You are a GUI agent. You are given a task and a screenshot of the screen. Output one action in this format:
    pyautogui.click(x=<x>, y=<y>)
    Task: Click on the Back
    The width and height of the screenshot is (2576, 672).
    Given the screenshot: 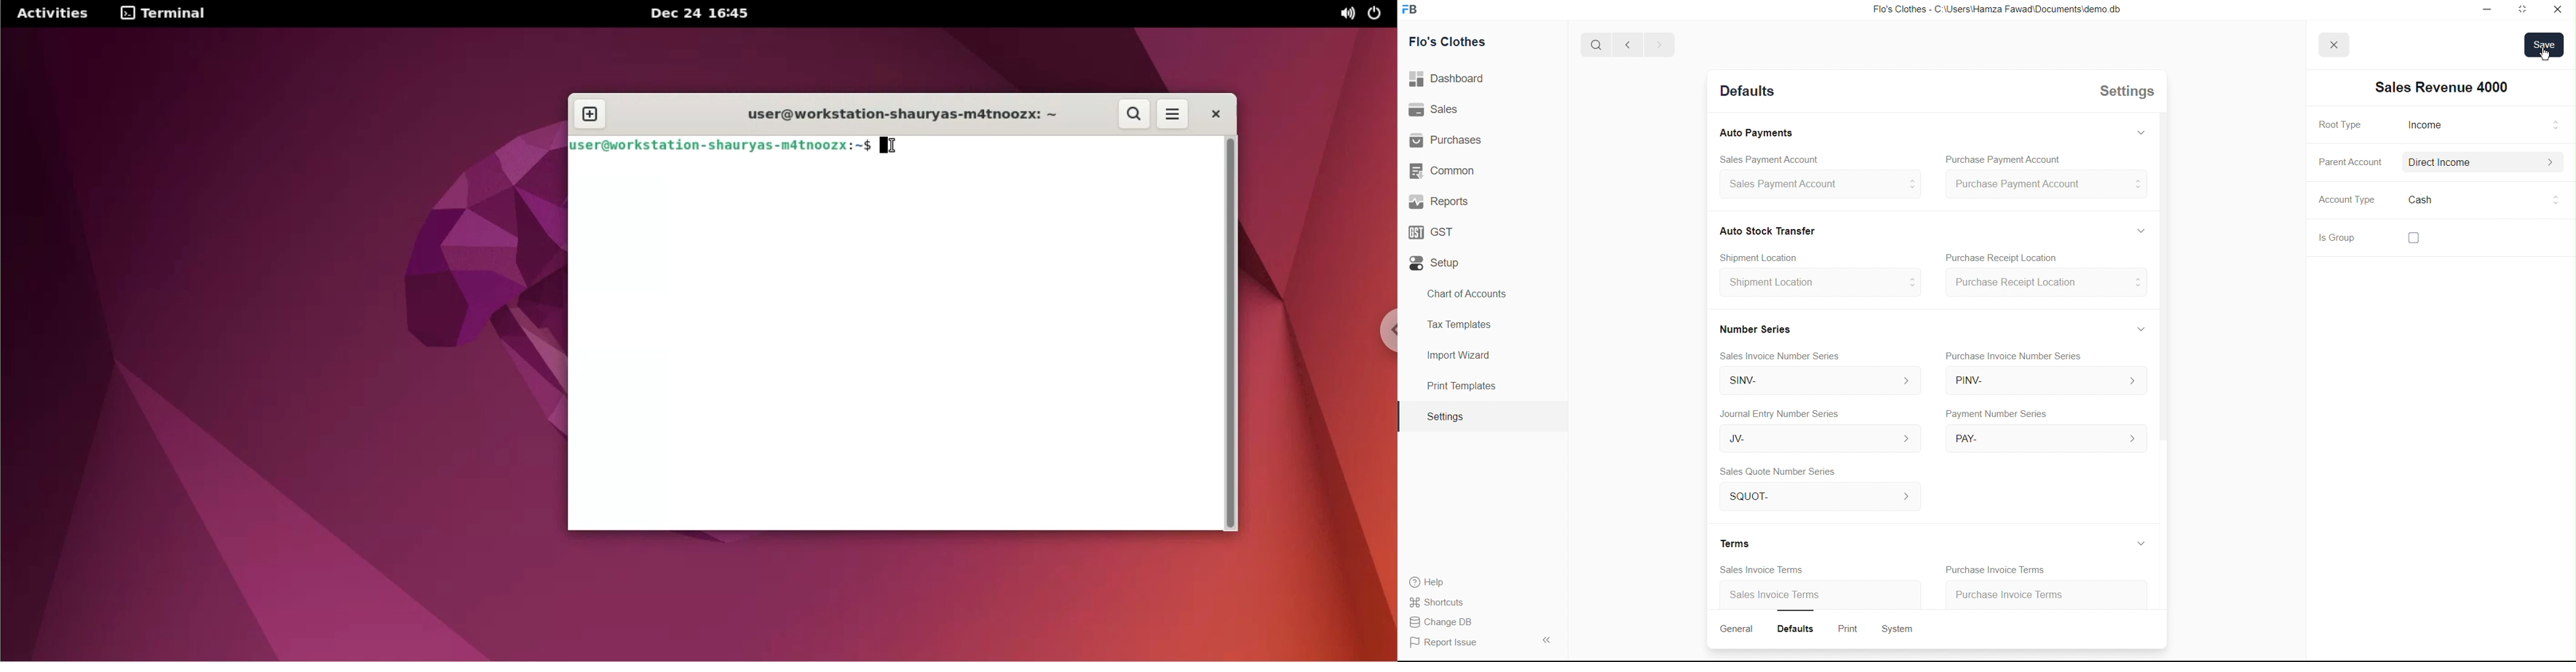 What is the action you would take?
    pyautogui.click(x=1624, y=45)
    